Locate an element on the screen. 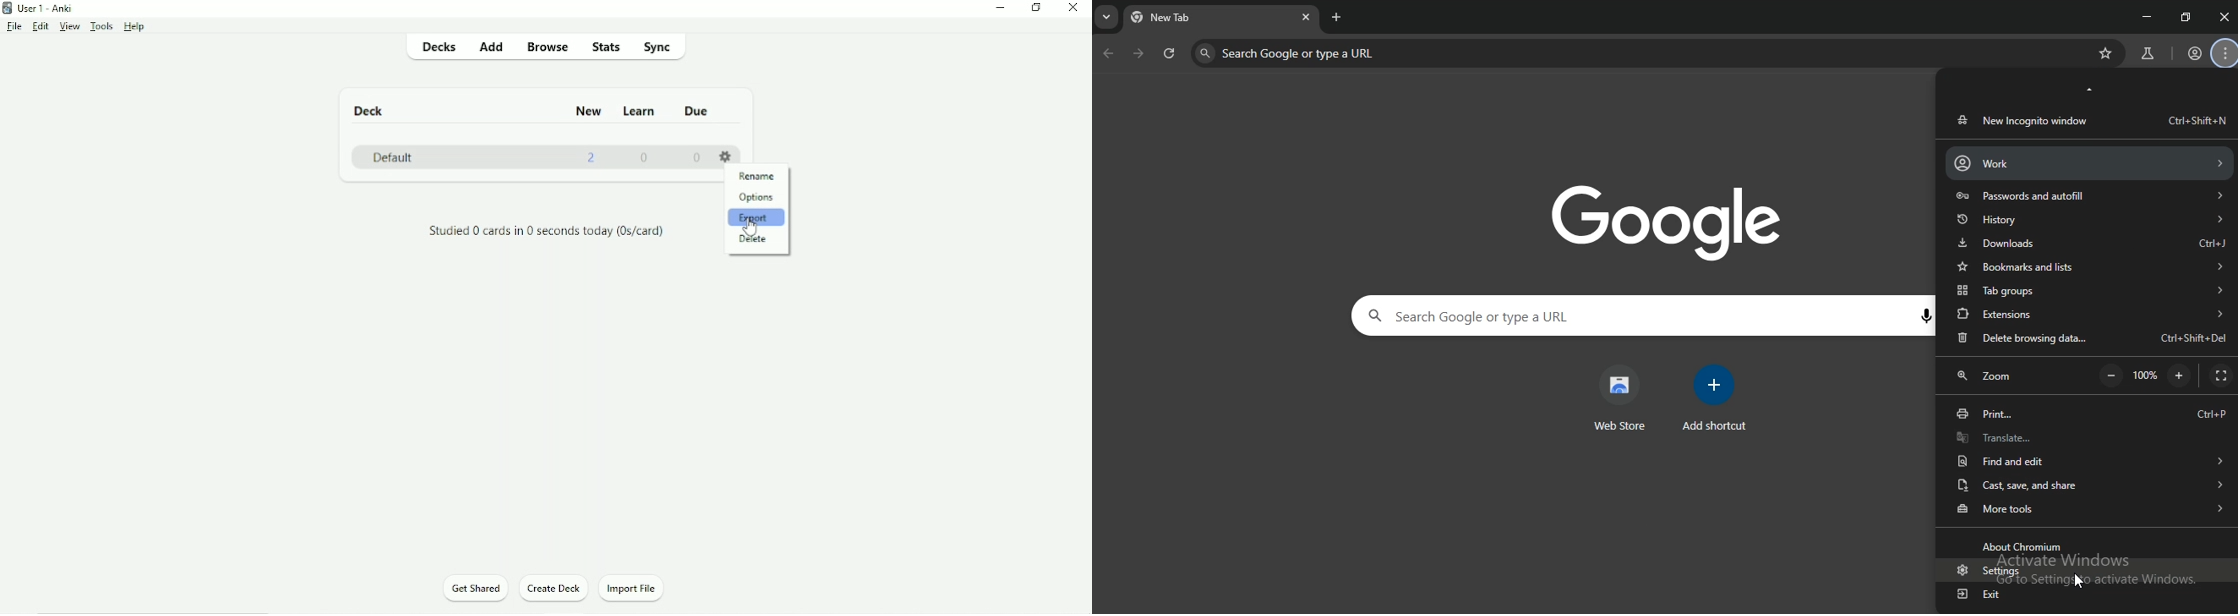 This screenshot has height=616, width=2240. Sync is located at coordinates (657, 46).